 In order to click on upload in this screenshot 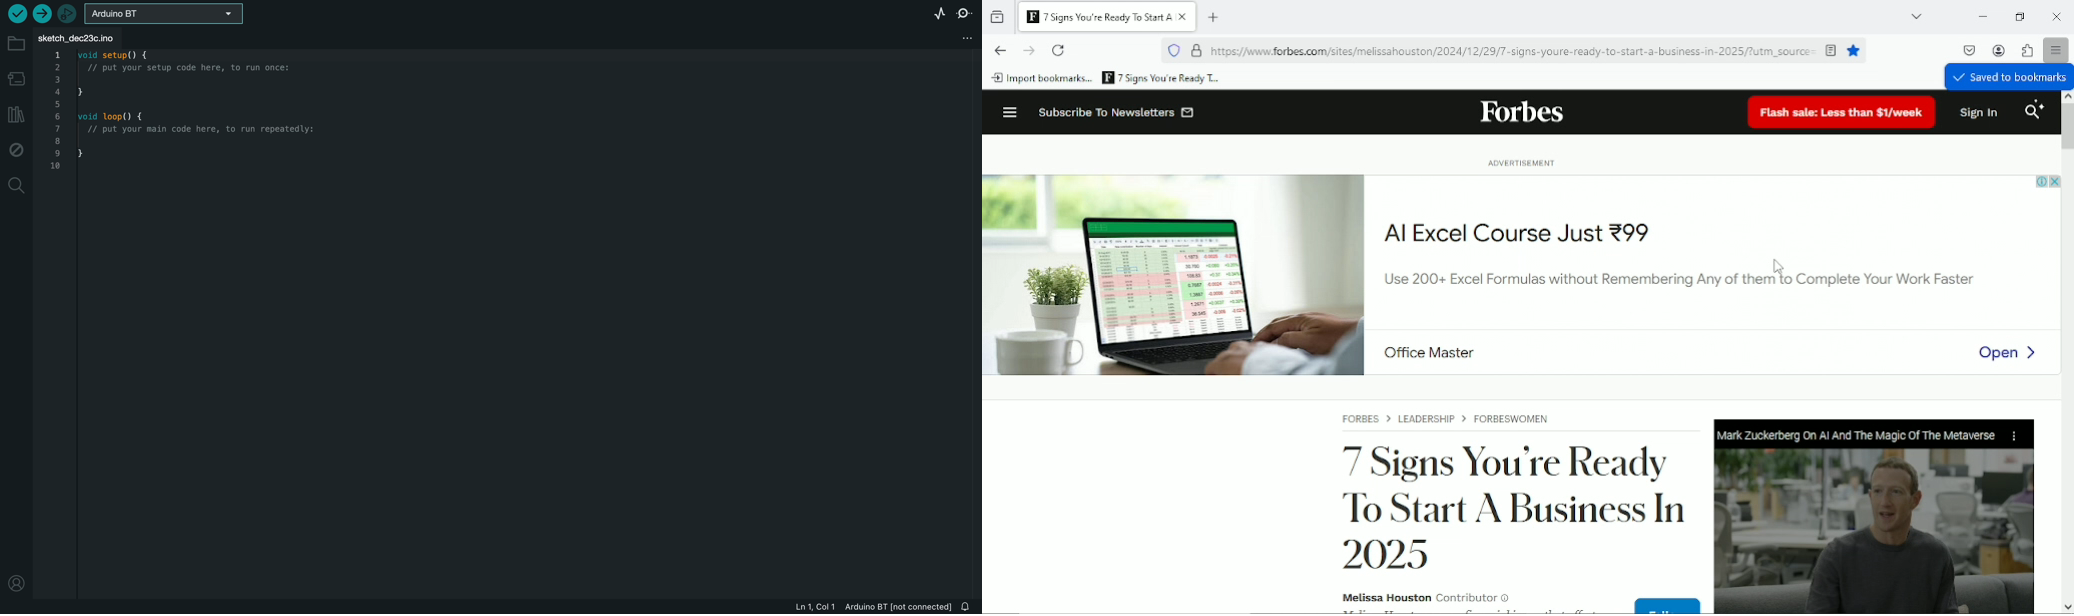, I will do `click(45, 13)`.